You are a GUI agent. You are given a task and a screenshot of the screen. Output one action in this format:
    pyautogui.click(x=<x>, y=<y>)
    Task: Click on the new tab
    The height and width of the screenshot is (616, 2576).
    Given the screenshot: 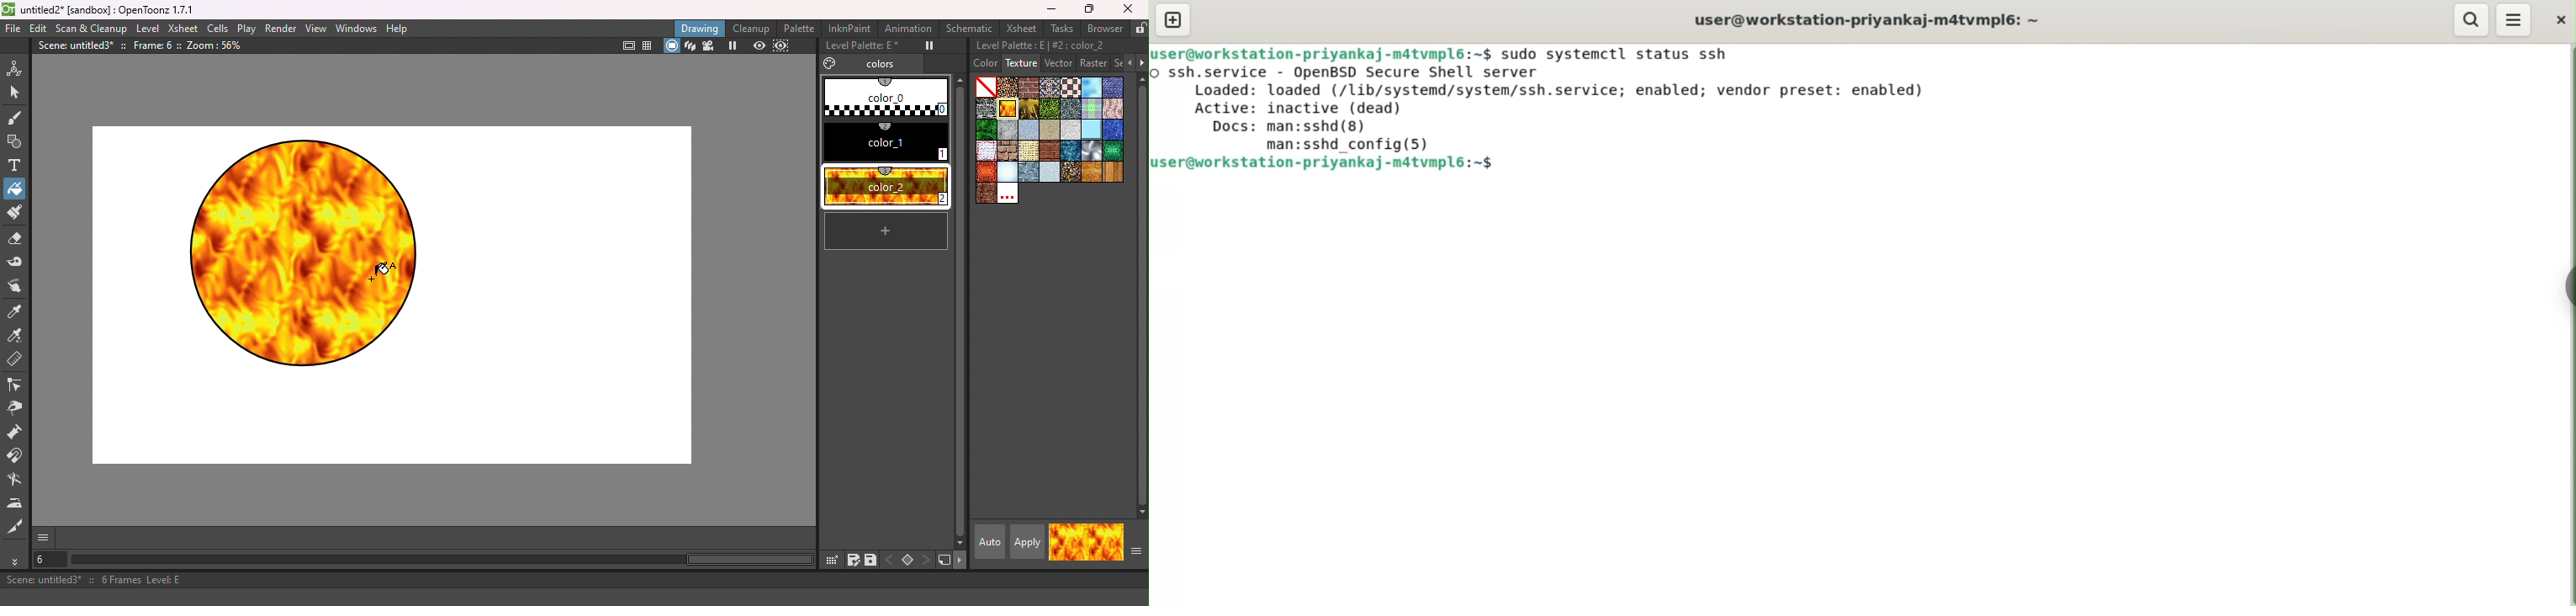 What is the action you would take?
    pyautogui.click(x=1179, y=19)
    